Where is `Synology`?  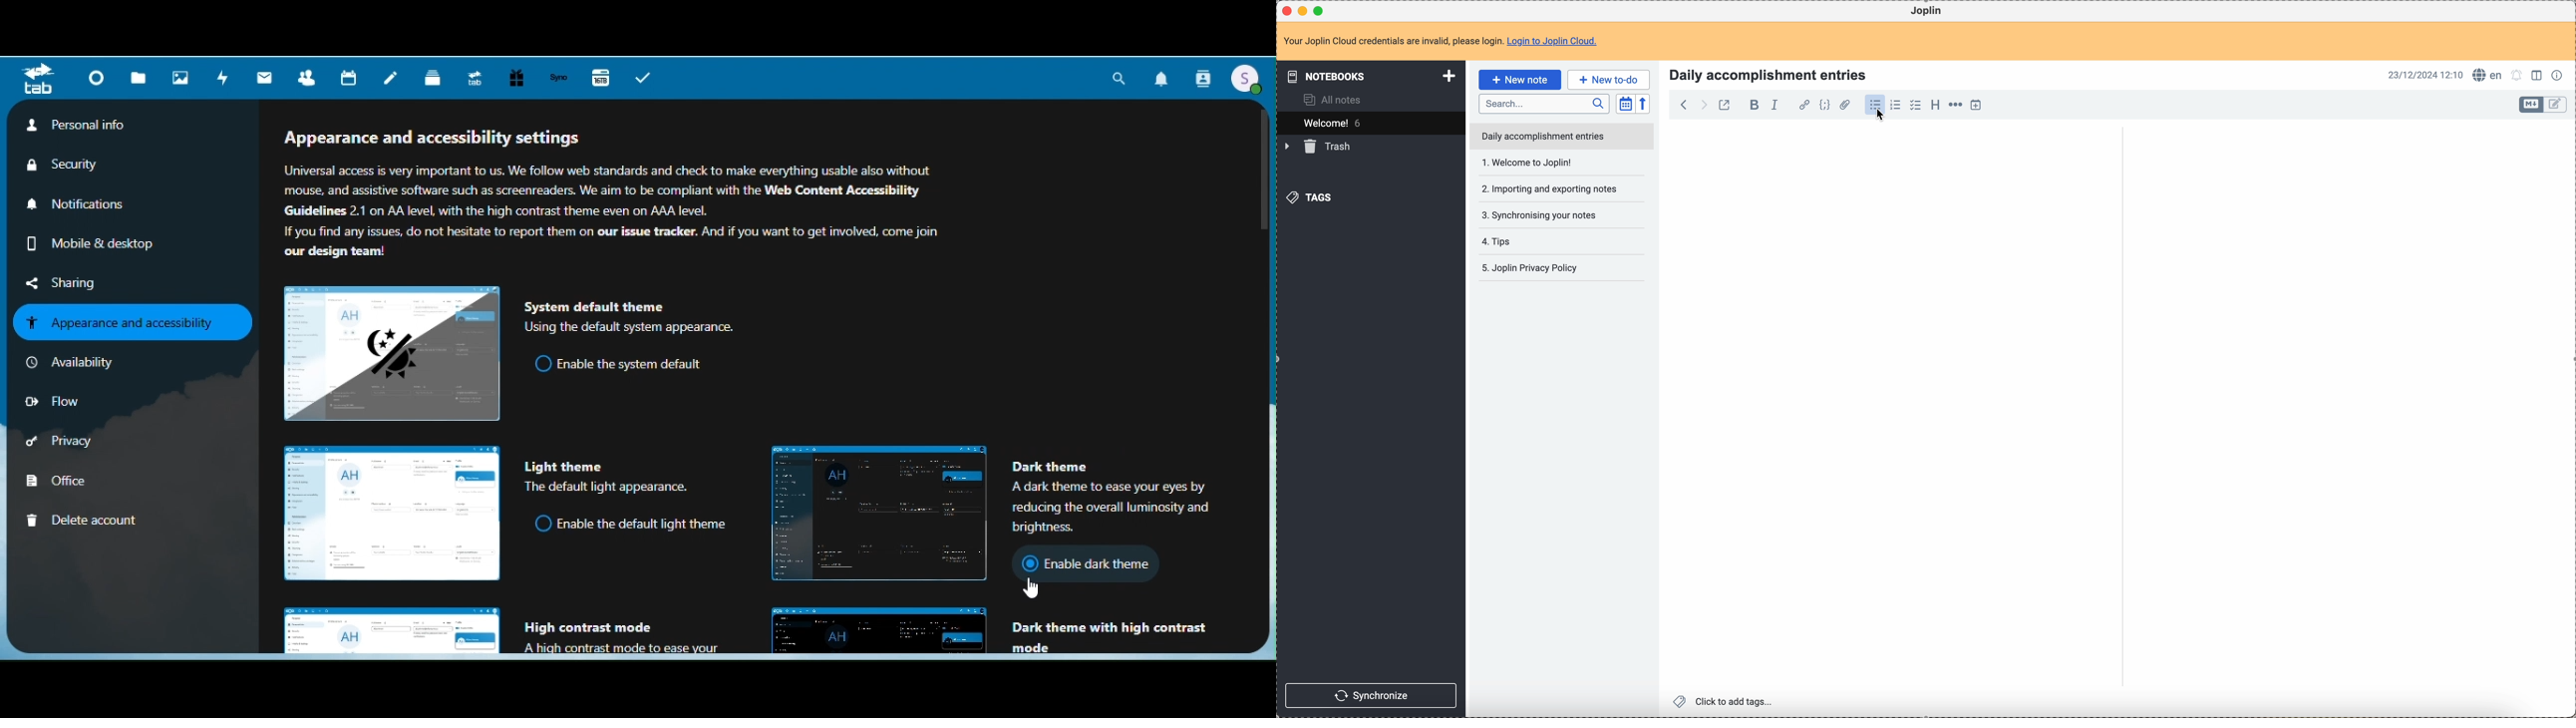
Synology is located at coordinates (561, 79).